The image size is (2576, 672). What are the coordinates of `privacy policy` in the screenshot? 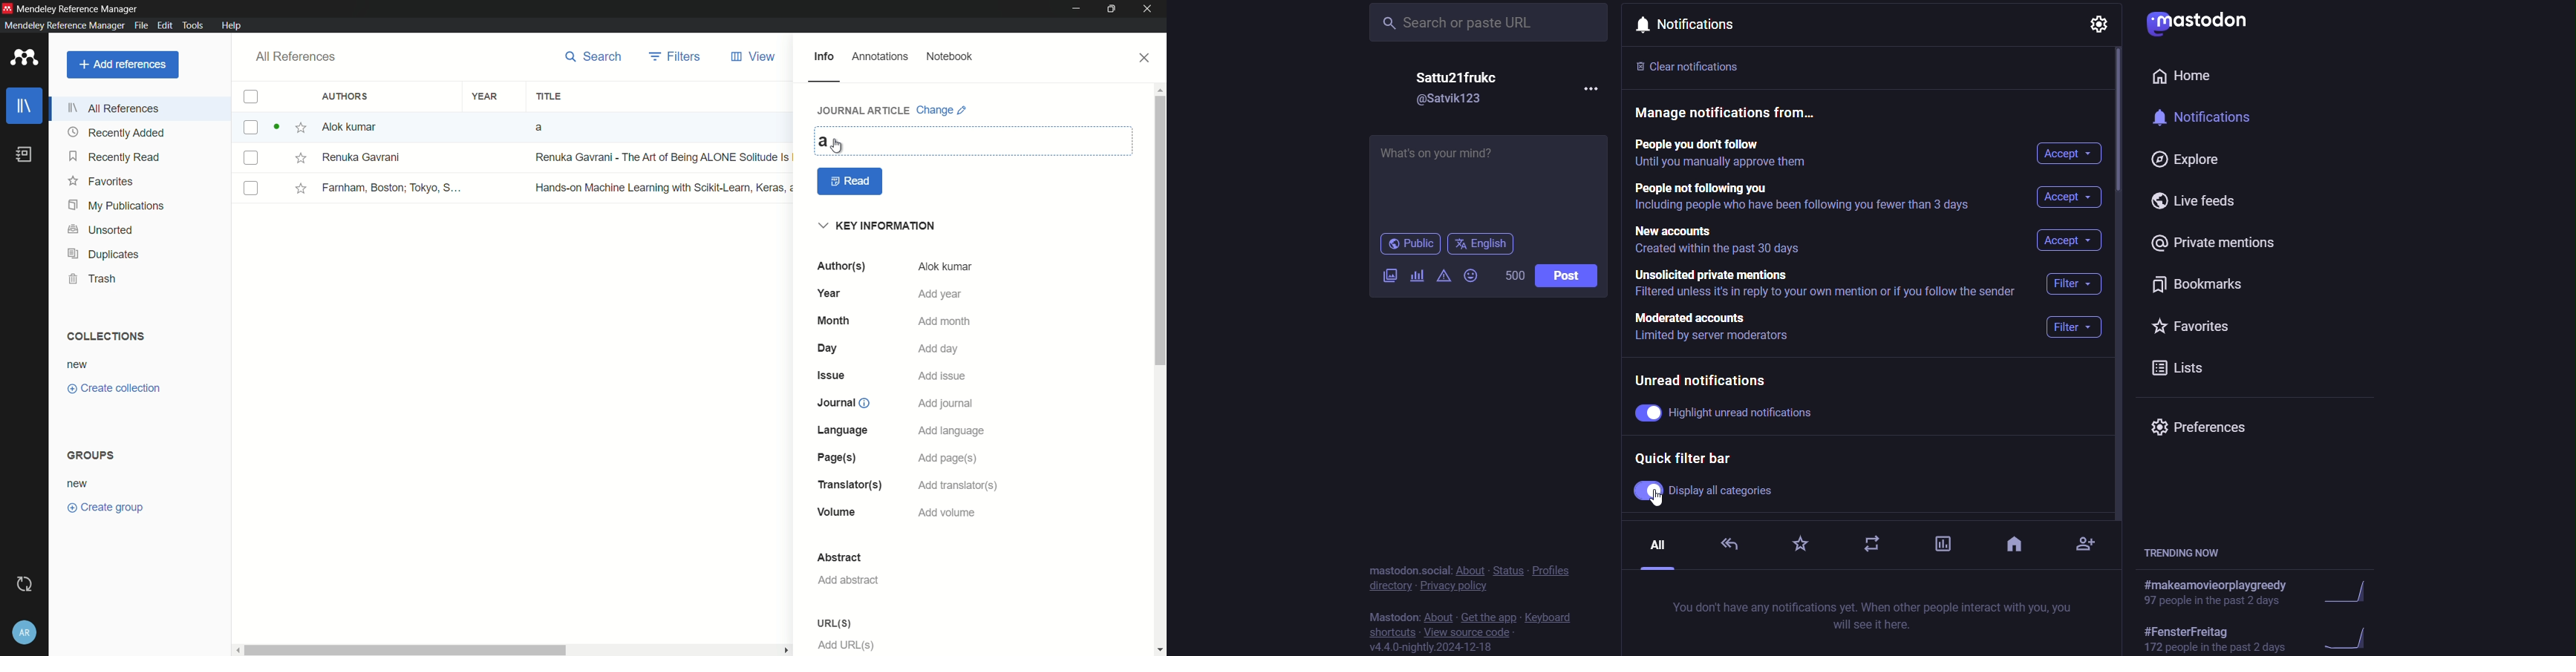 It's located at (1457, 589).